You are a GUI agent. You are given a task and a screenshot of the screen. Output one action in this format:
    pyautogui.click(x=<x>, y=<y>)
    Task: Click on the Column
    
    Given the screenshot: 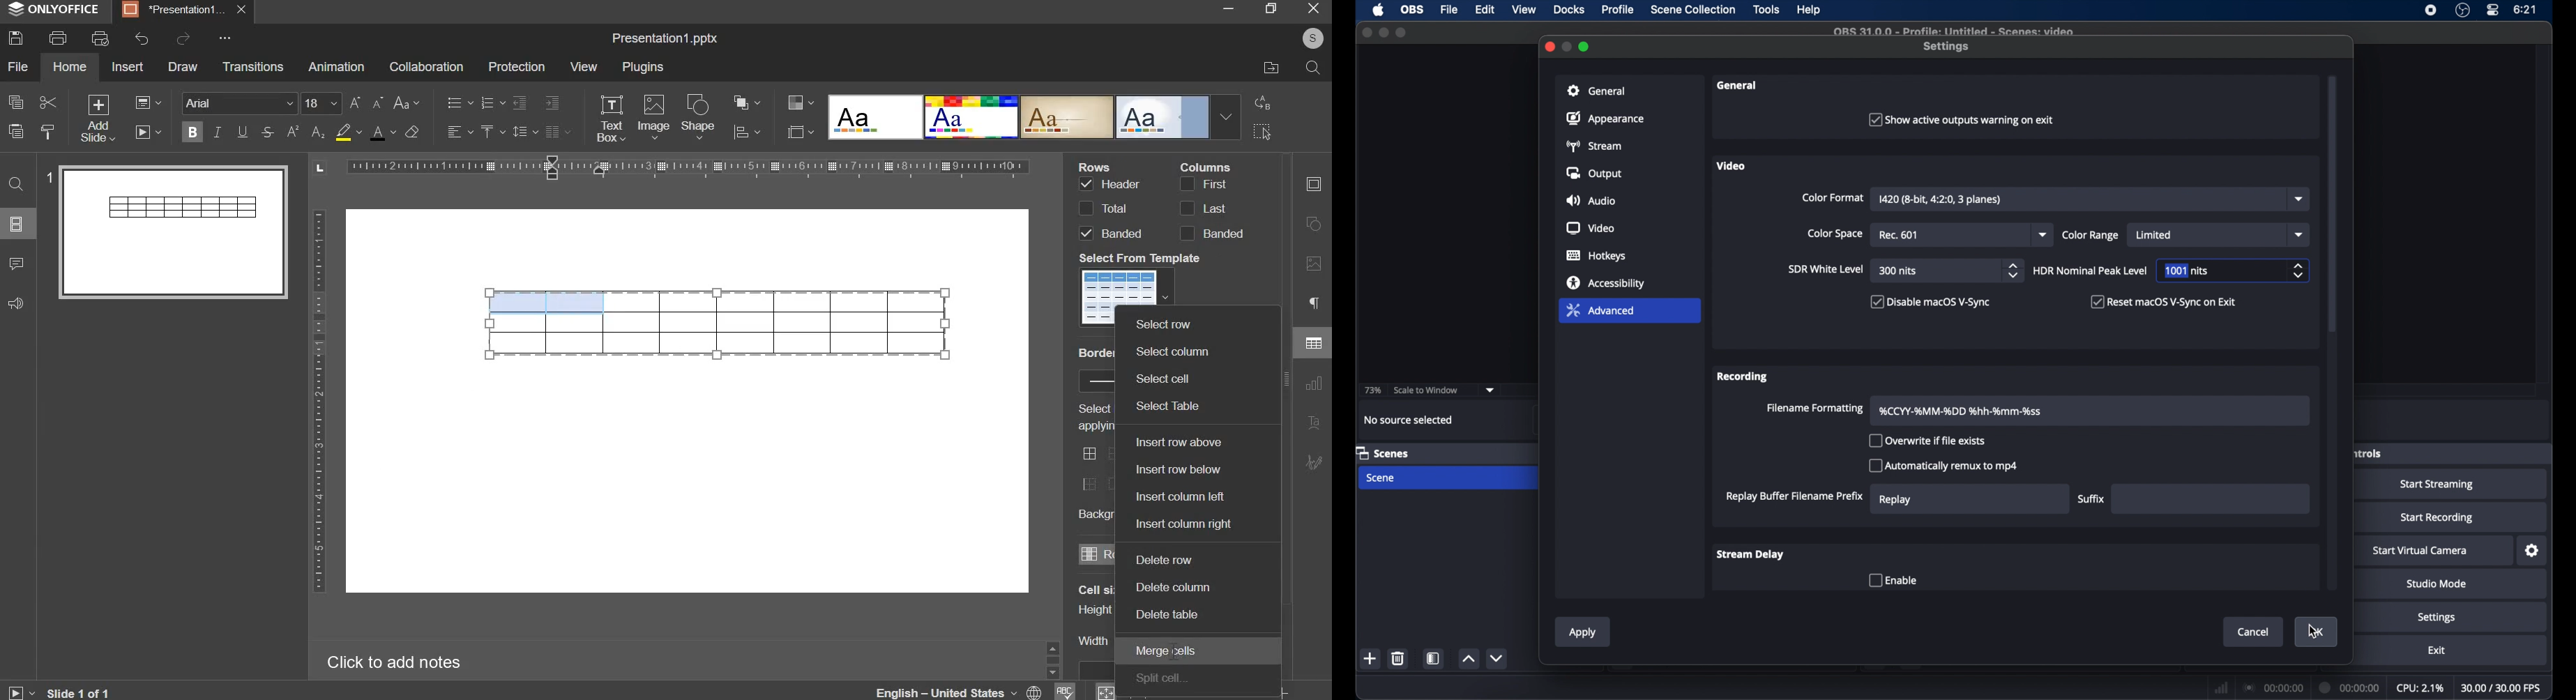 What is the action you would take?
    pyautogui.click(x=1205, y=166)
    